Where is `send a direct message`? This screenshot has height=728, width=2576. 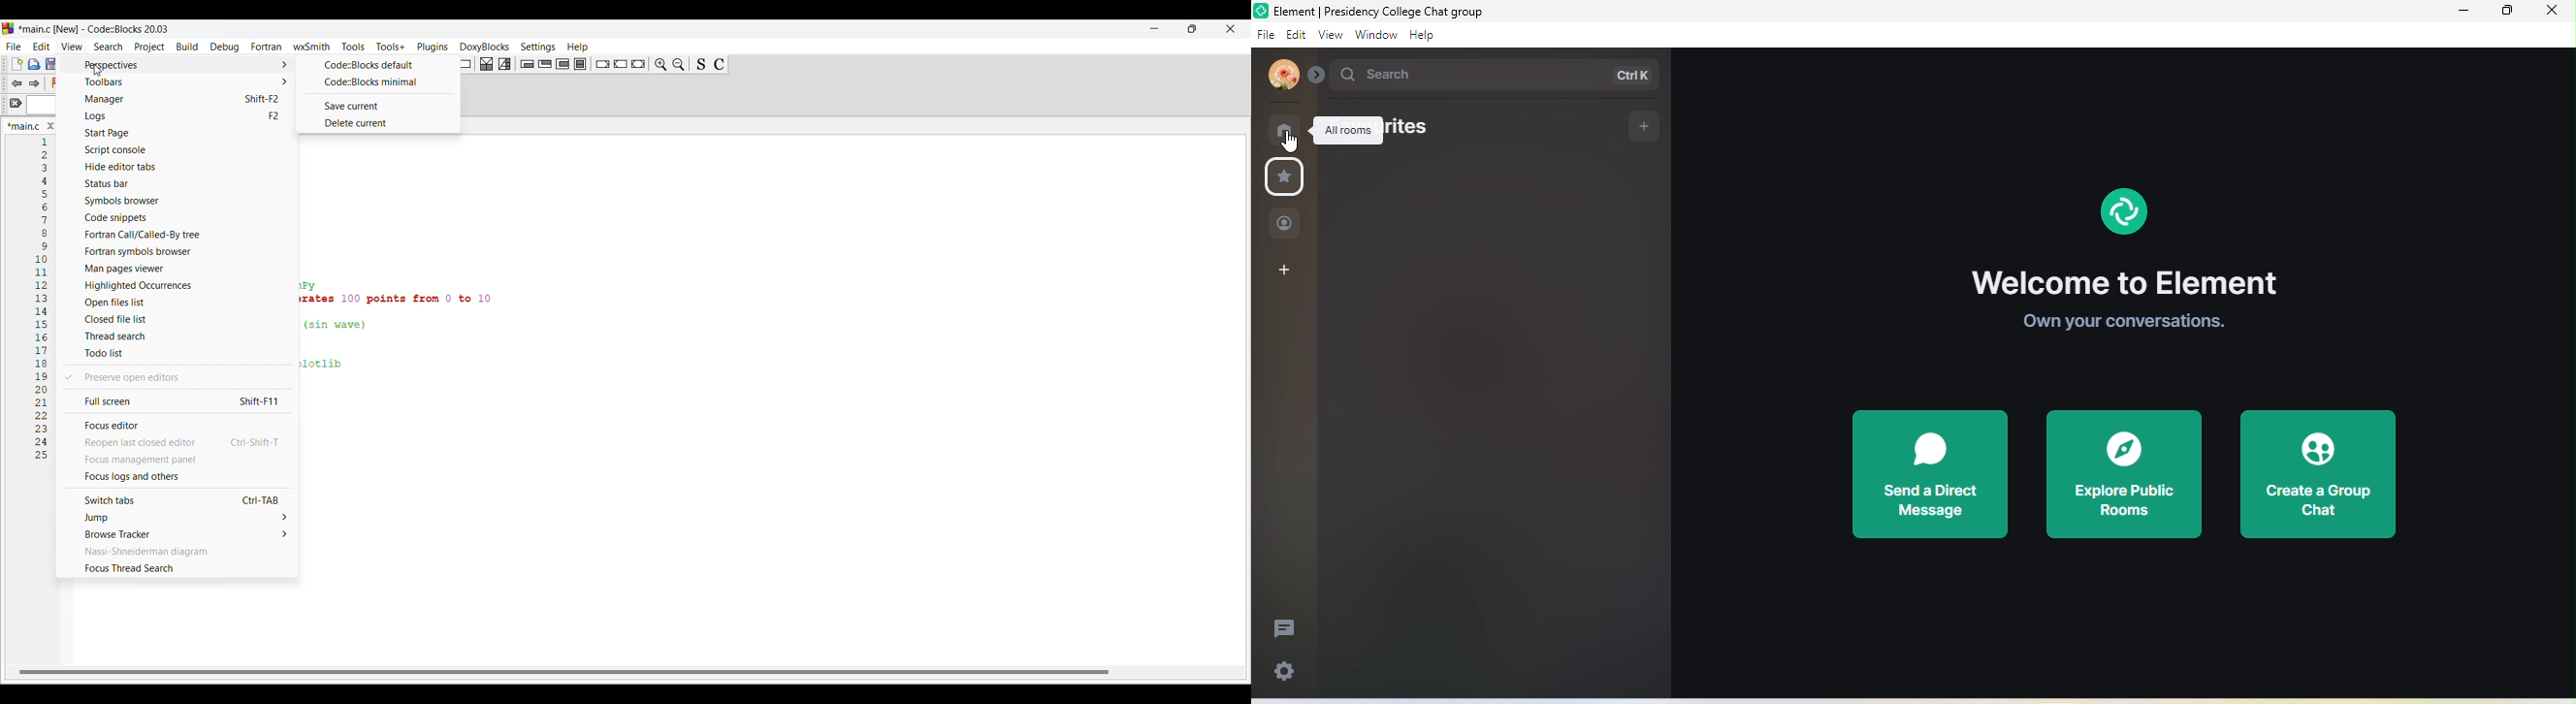 send a direct message is located at coordinates (1930, 474).